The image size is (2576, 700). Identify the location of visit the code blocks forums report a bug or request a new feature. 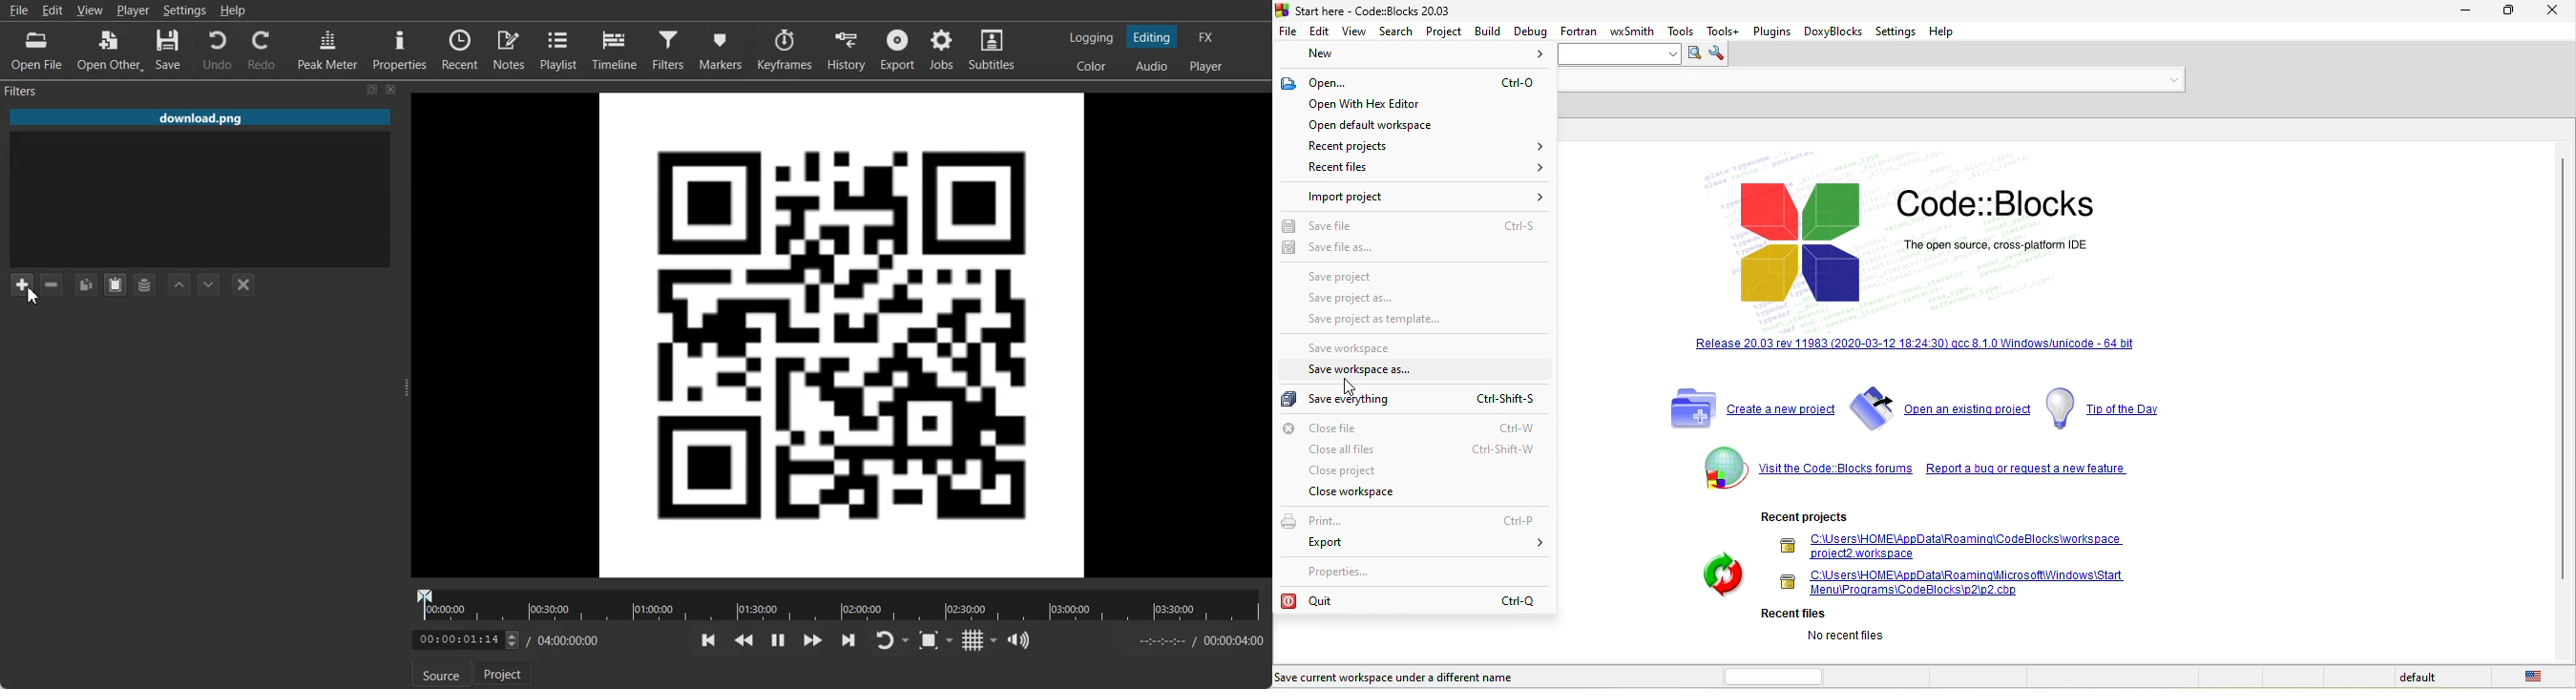
(1911, 470).